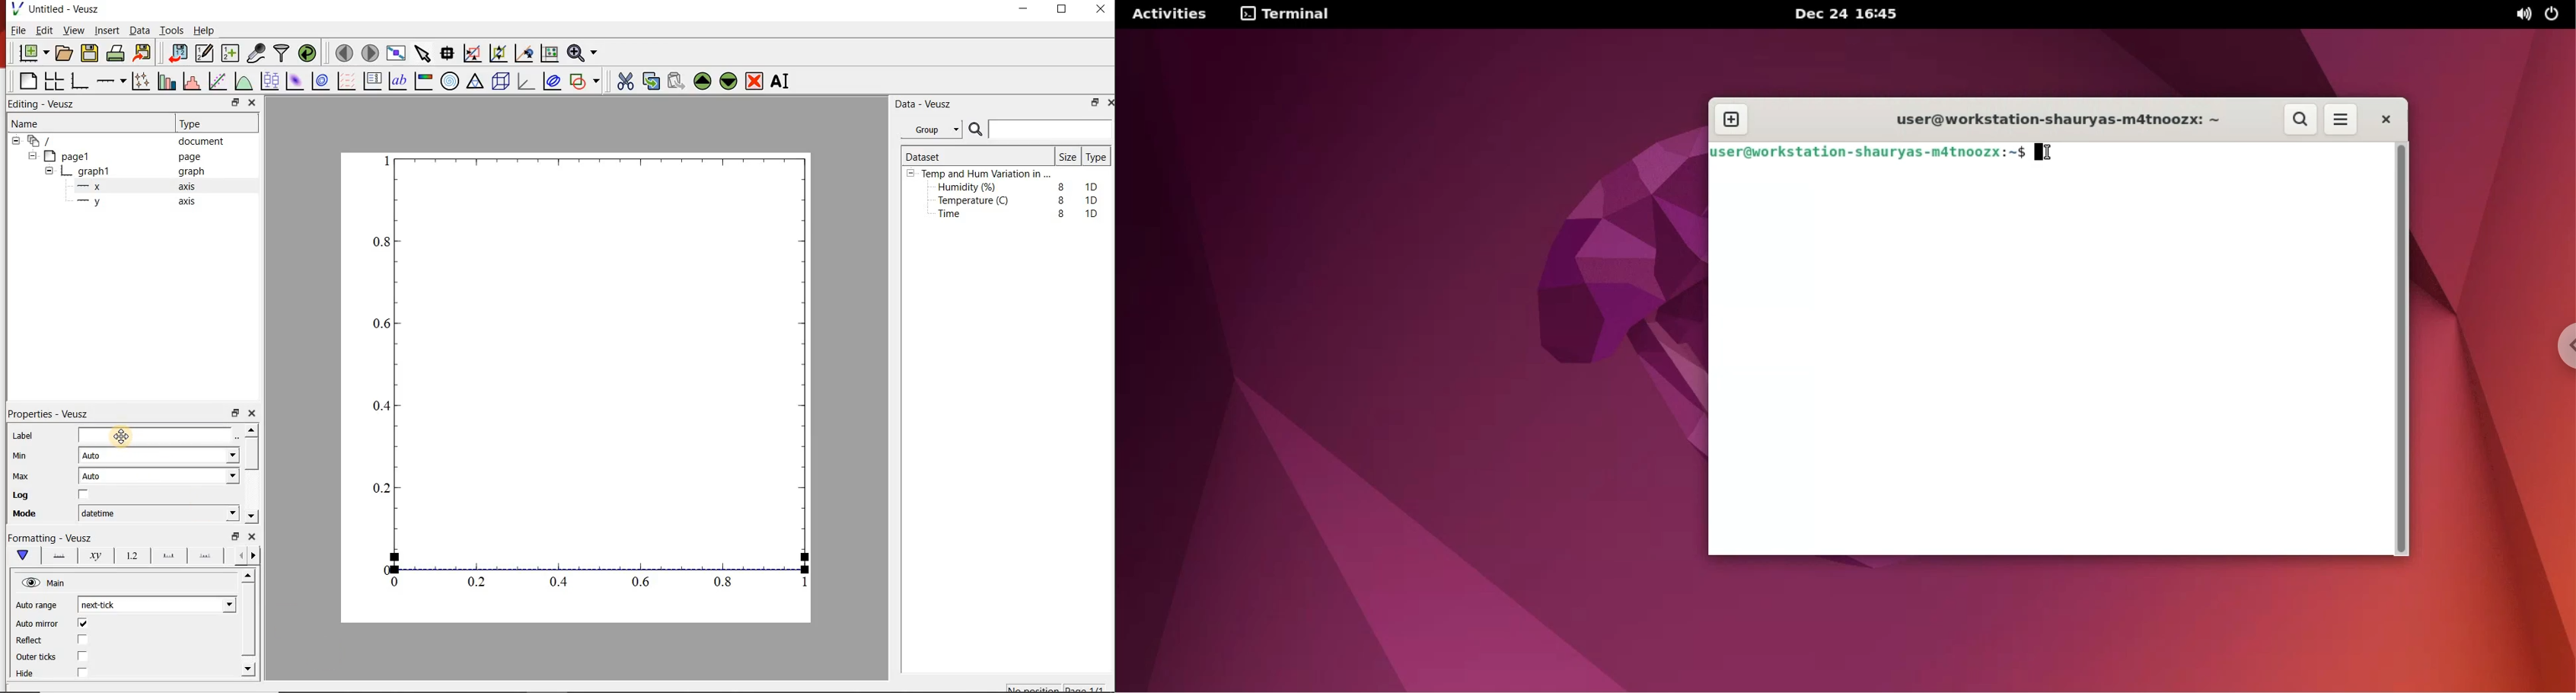 The height and width of the screenshot is (700, 2576). Describe the element at coordinates (53, 539) in the screenshot. I see `Formatting - Veusz` at that location.